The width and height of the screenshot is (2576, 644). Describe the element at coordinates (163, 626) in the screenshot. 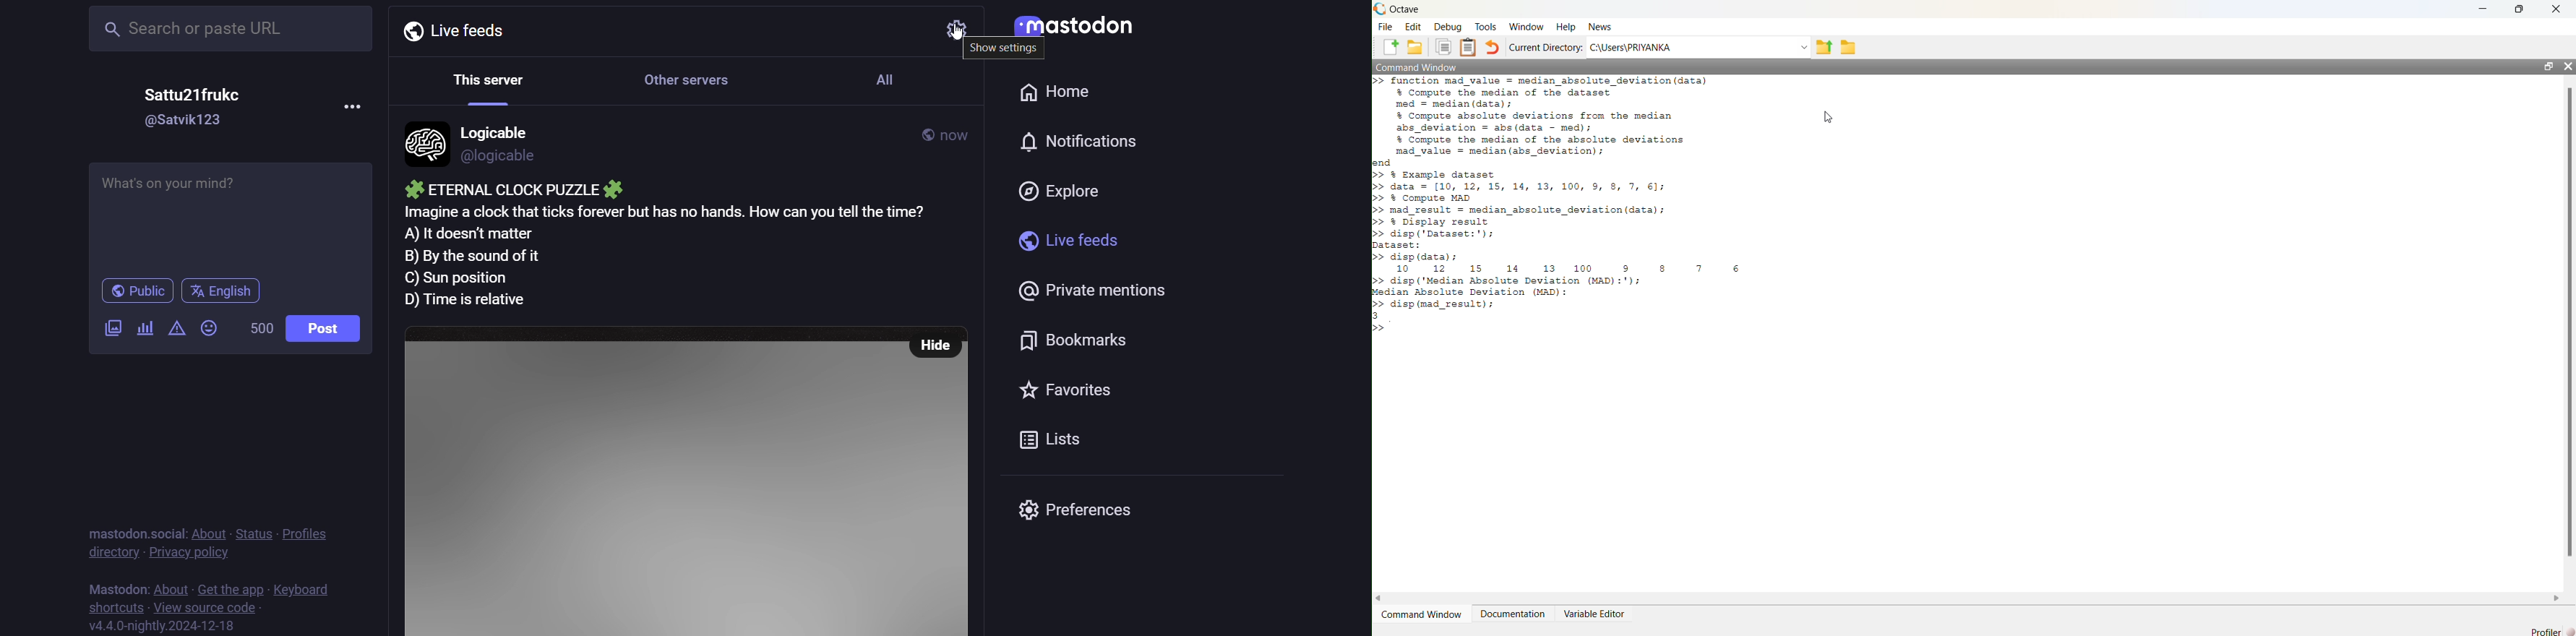

I see `version` at that location.